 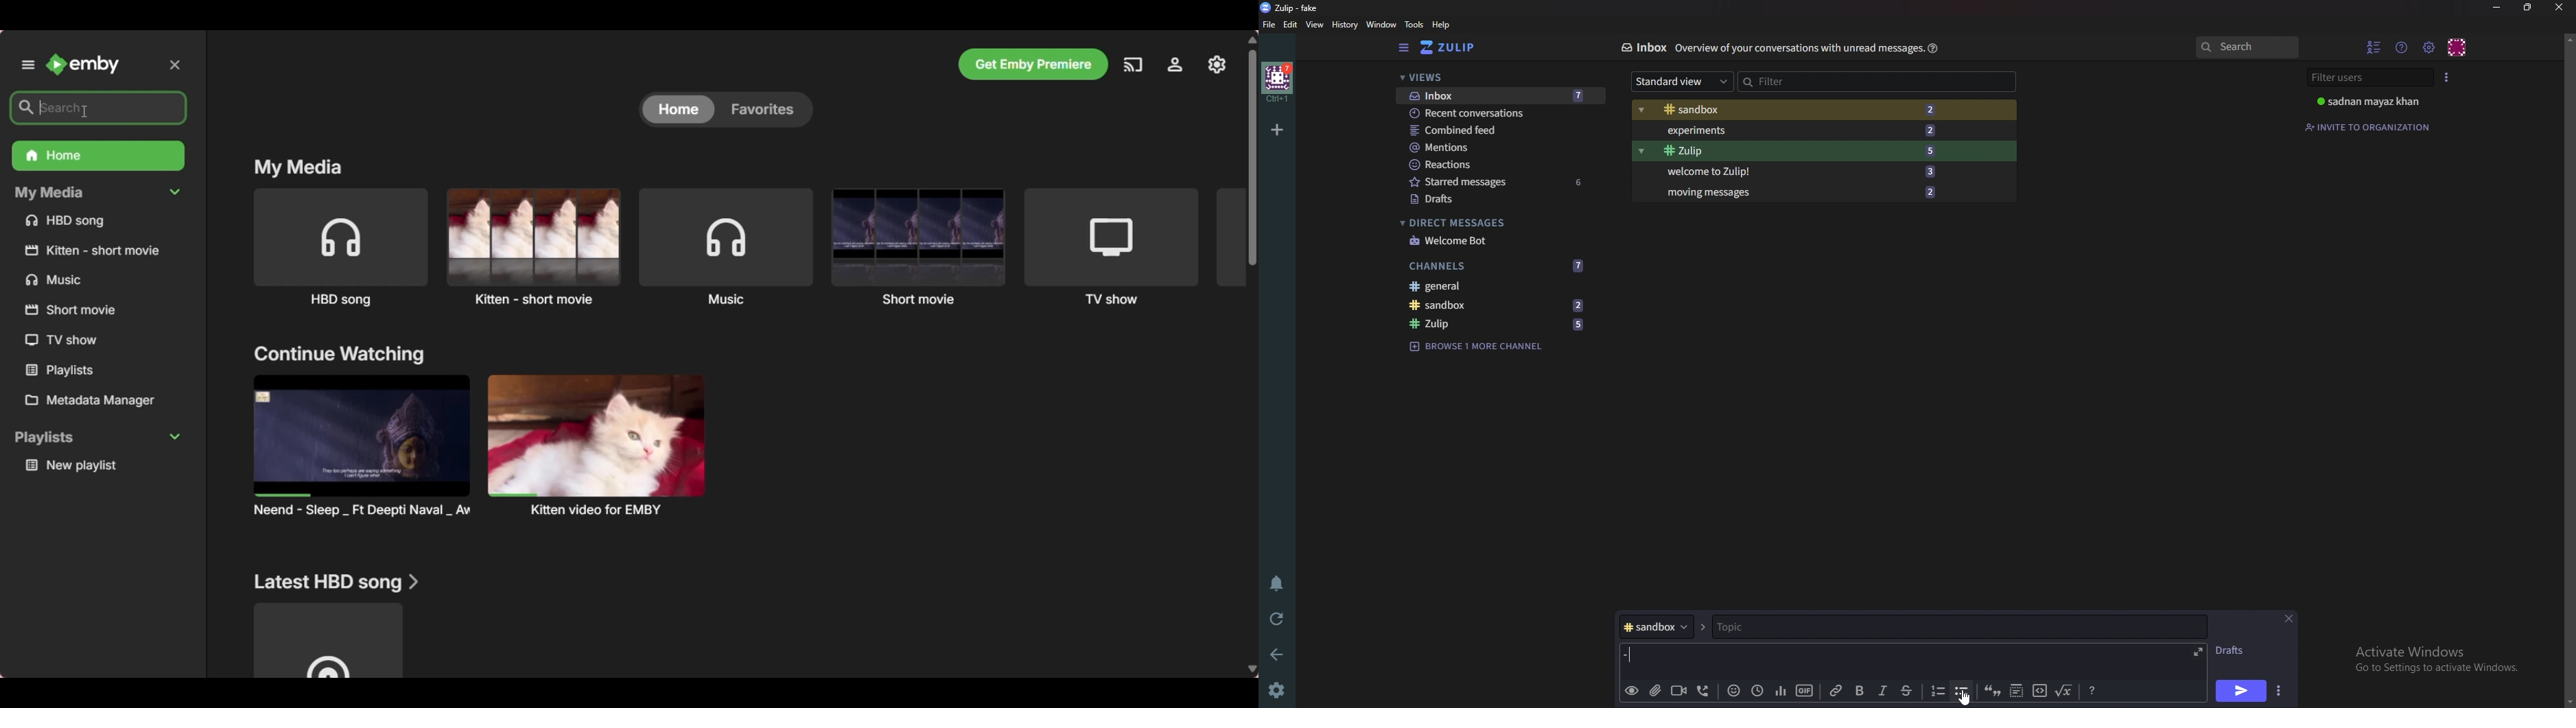 I want to click on , so click(x=1247, y=154).